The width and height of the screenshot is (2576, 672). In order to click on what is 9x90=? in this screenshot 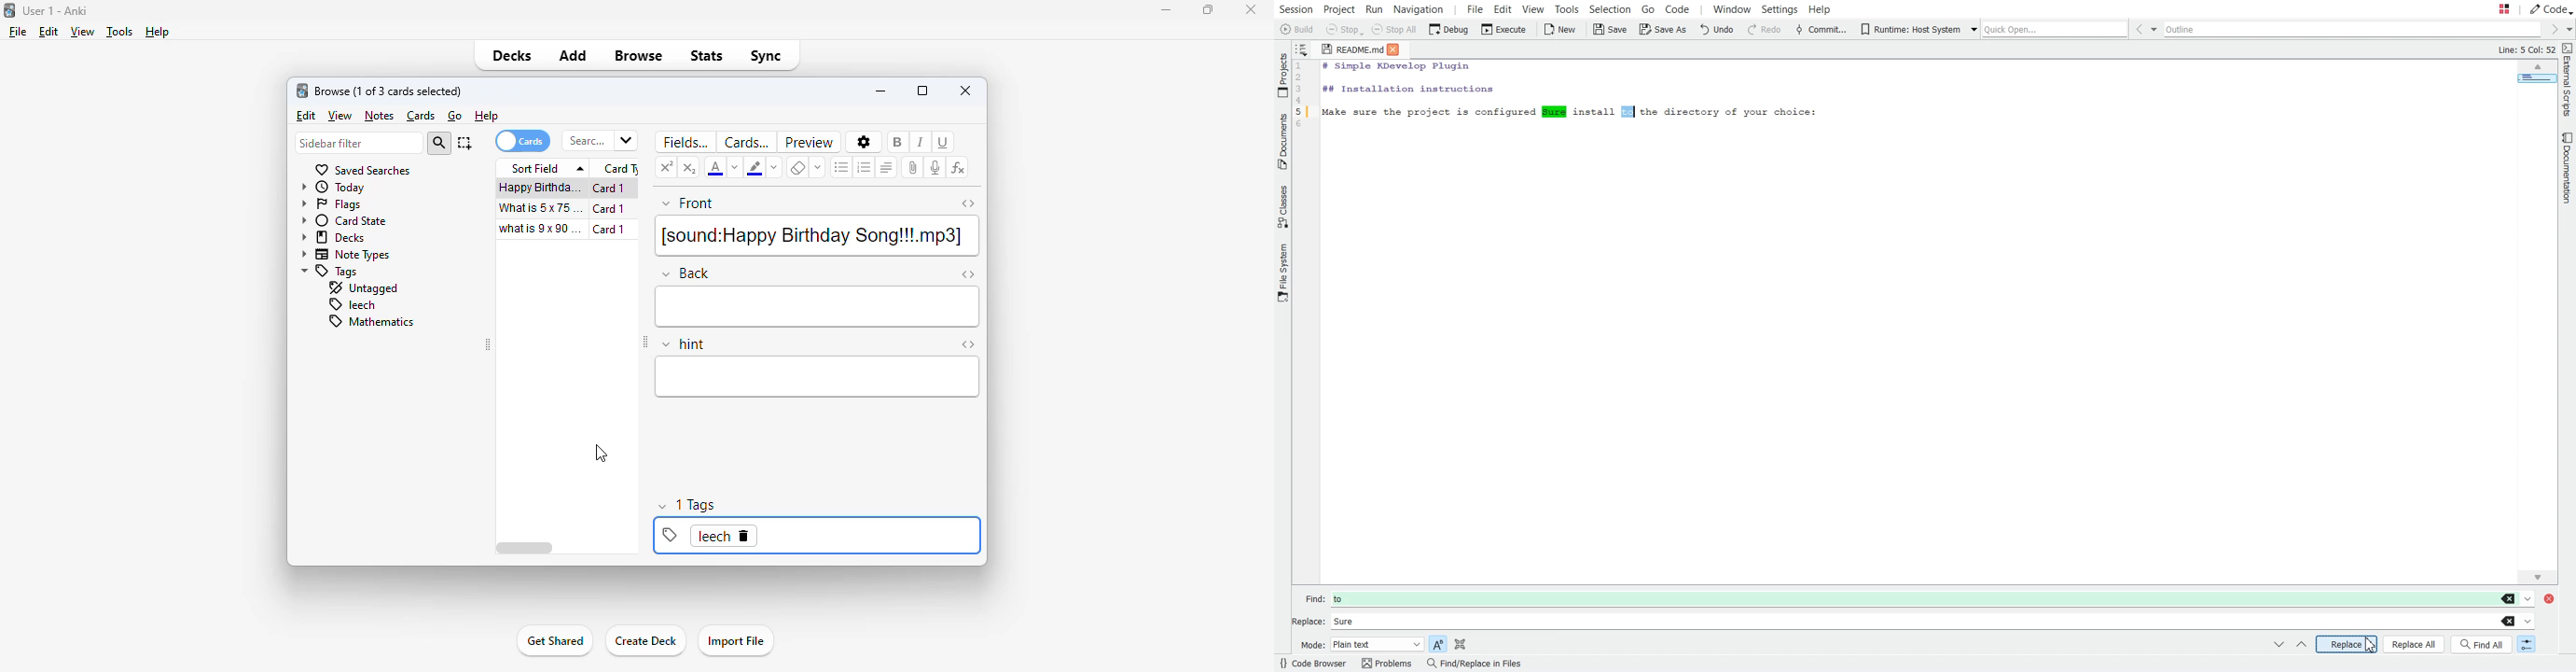, I will do `click(542, 229)`.